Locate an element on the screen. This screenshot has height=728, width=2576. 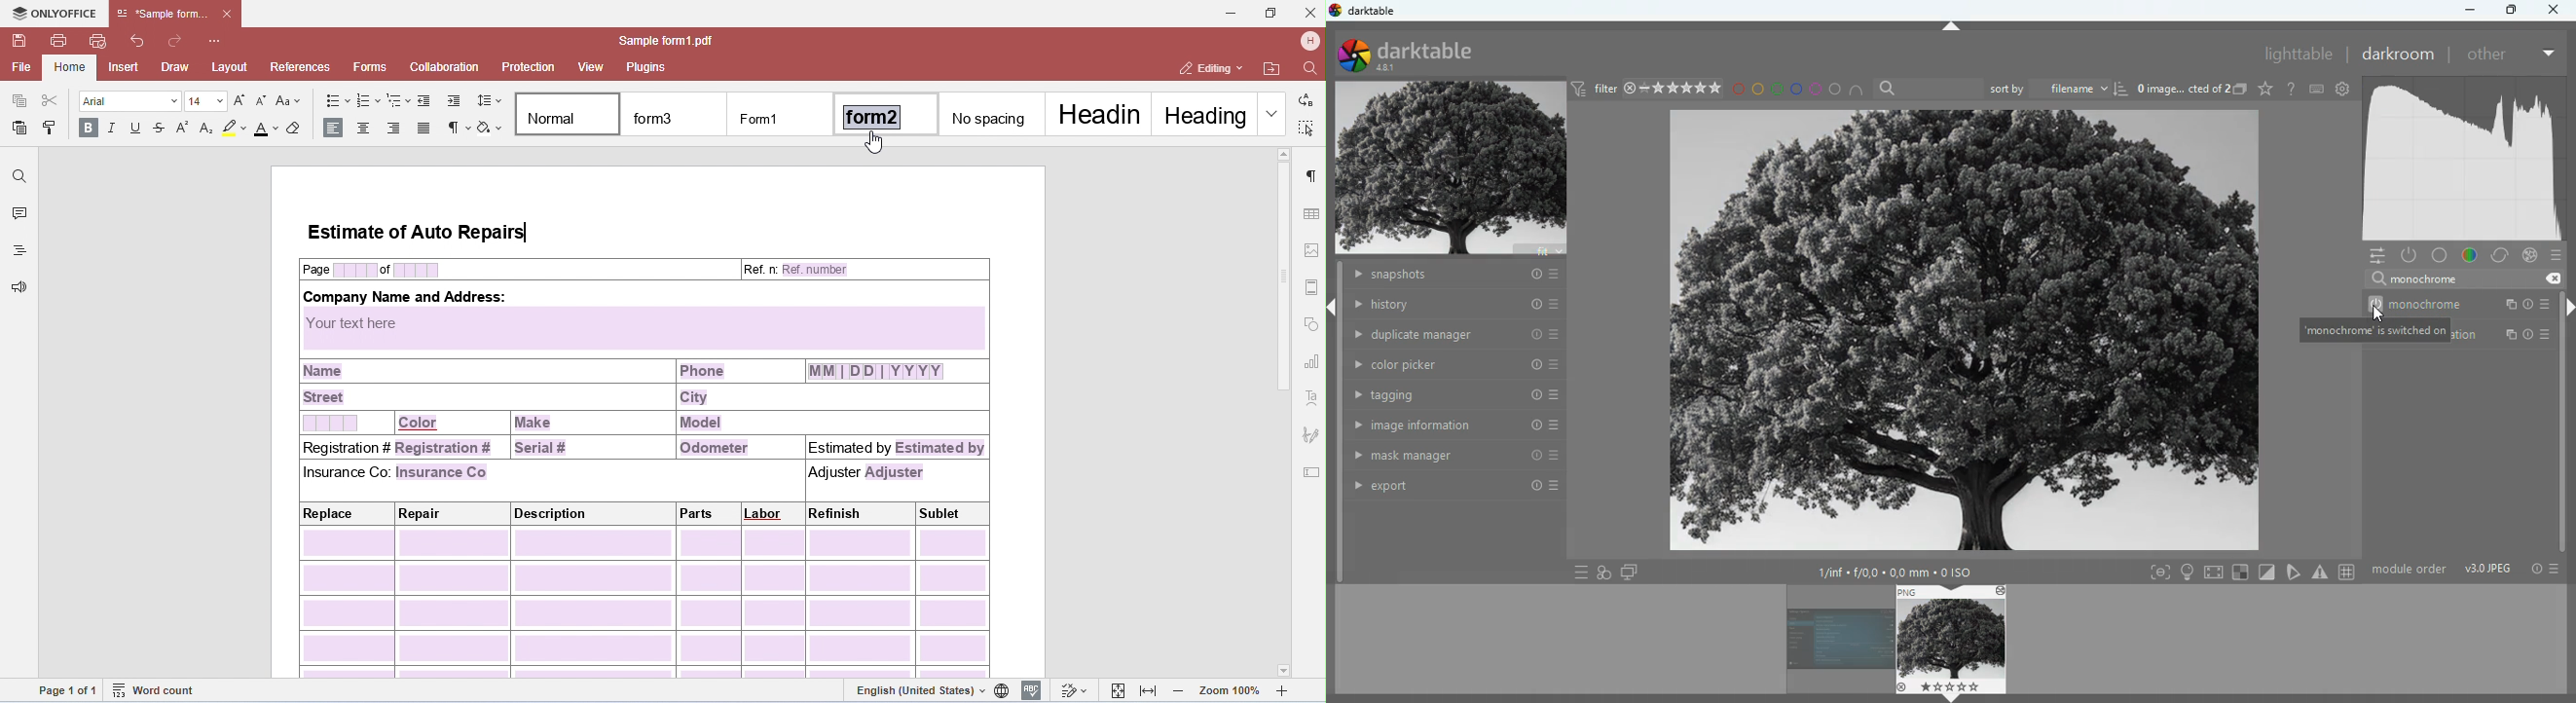
green is located at coordinates (1778, 90).